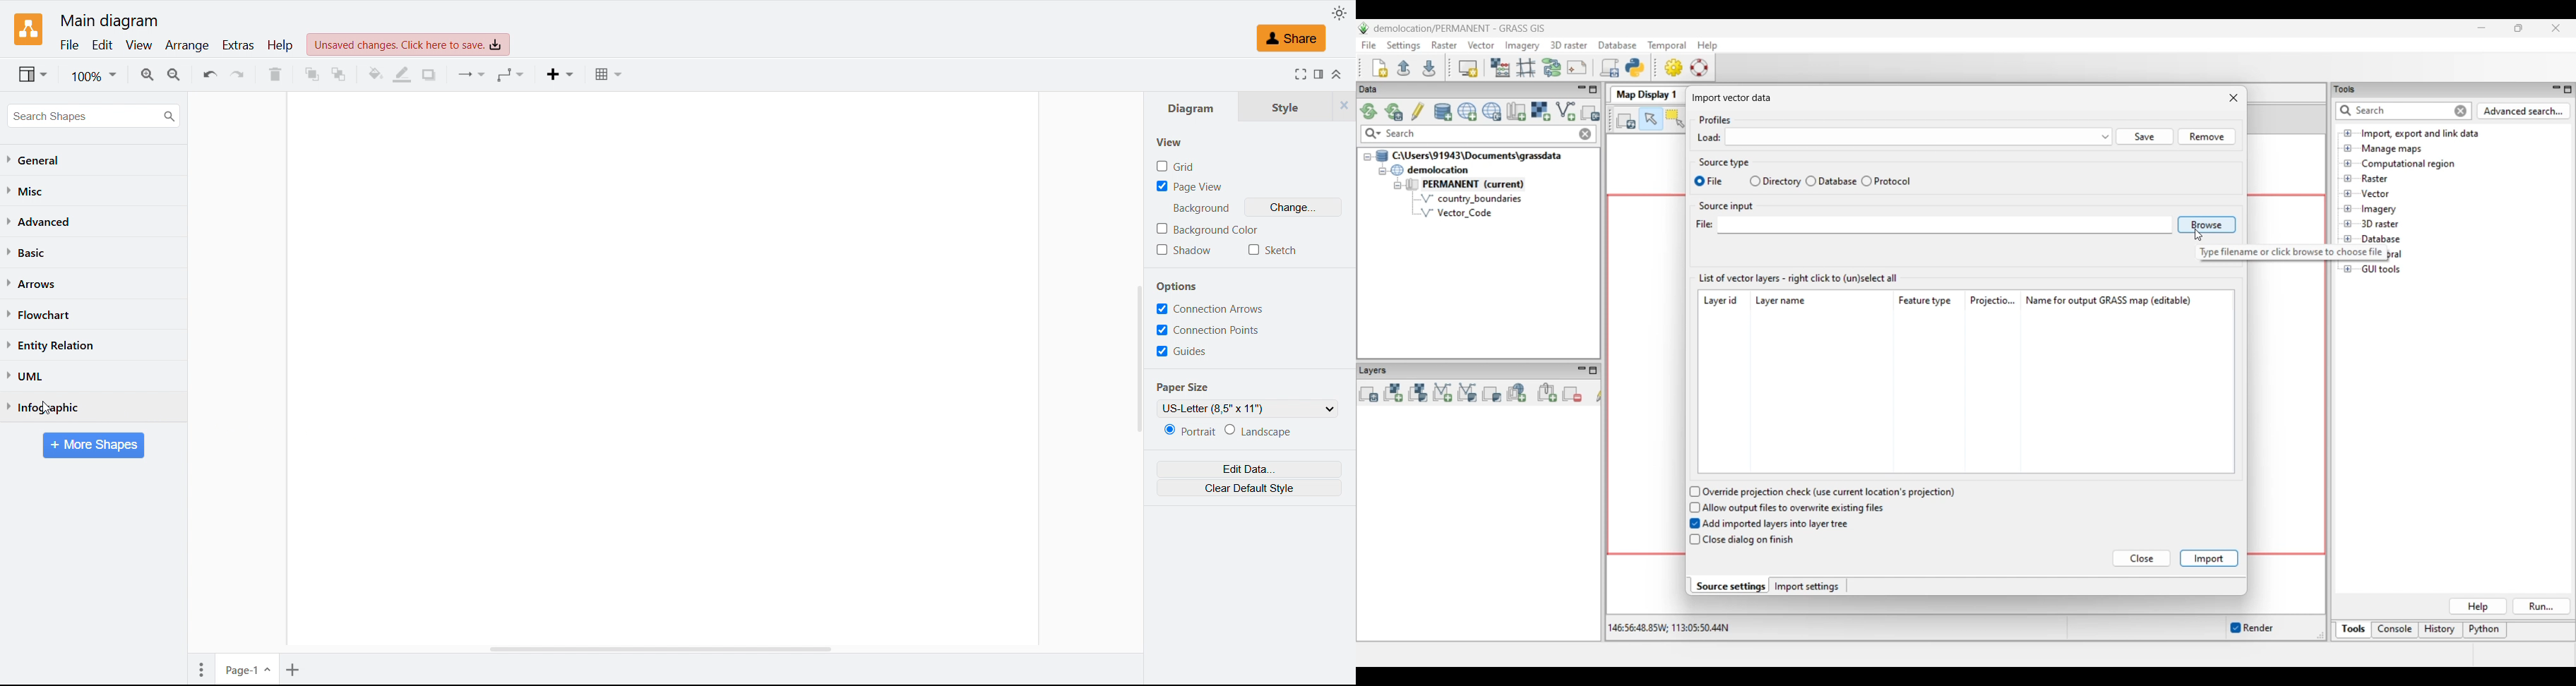 This screenshot has height=700, width=2576. Describe the element at coordinates (1140, 347) in the screenshot. I see `Vertical scroll bar ` at that location.